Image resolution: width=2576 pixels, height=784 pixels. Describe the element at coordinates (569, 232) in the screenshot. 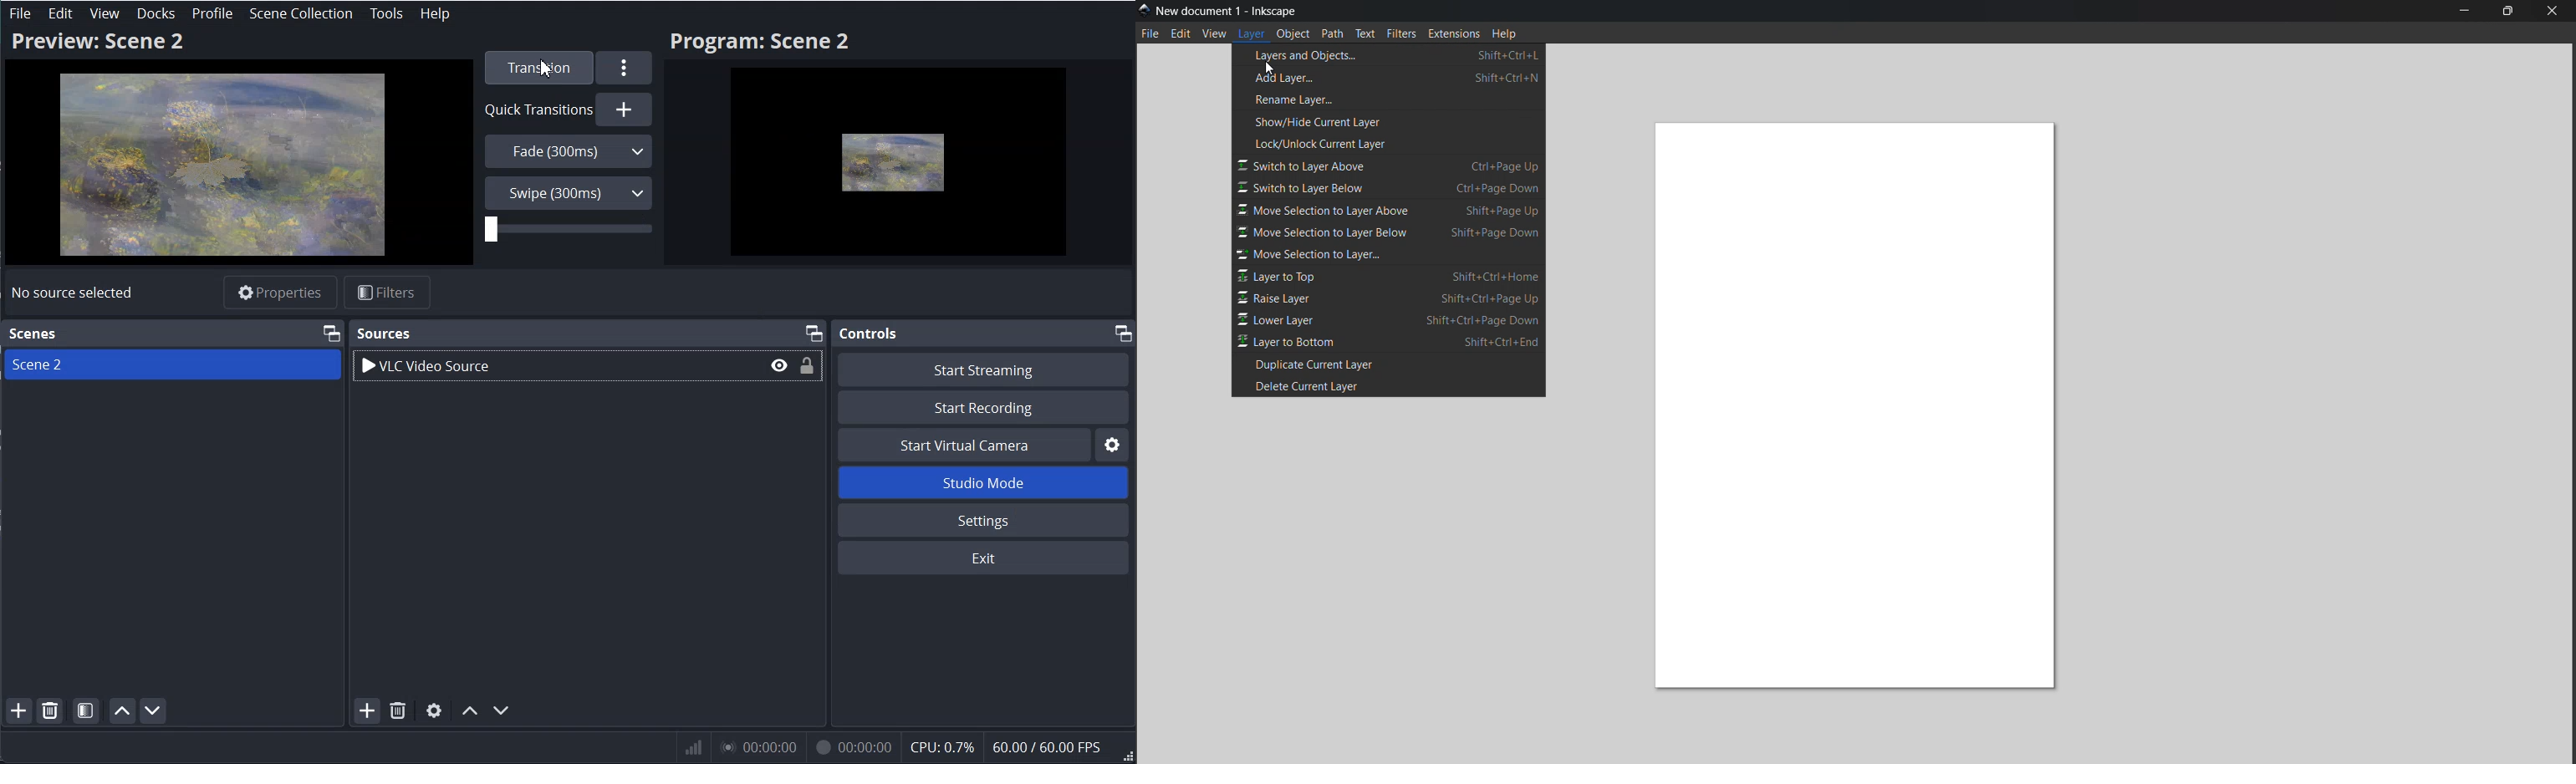

I see `Time Adjuster handle` at that location.